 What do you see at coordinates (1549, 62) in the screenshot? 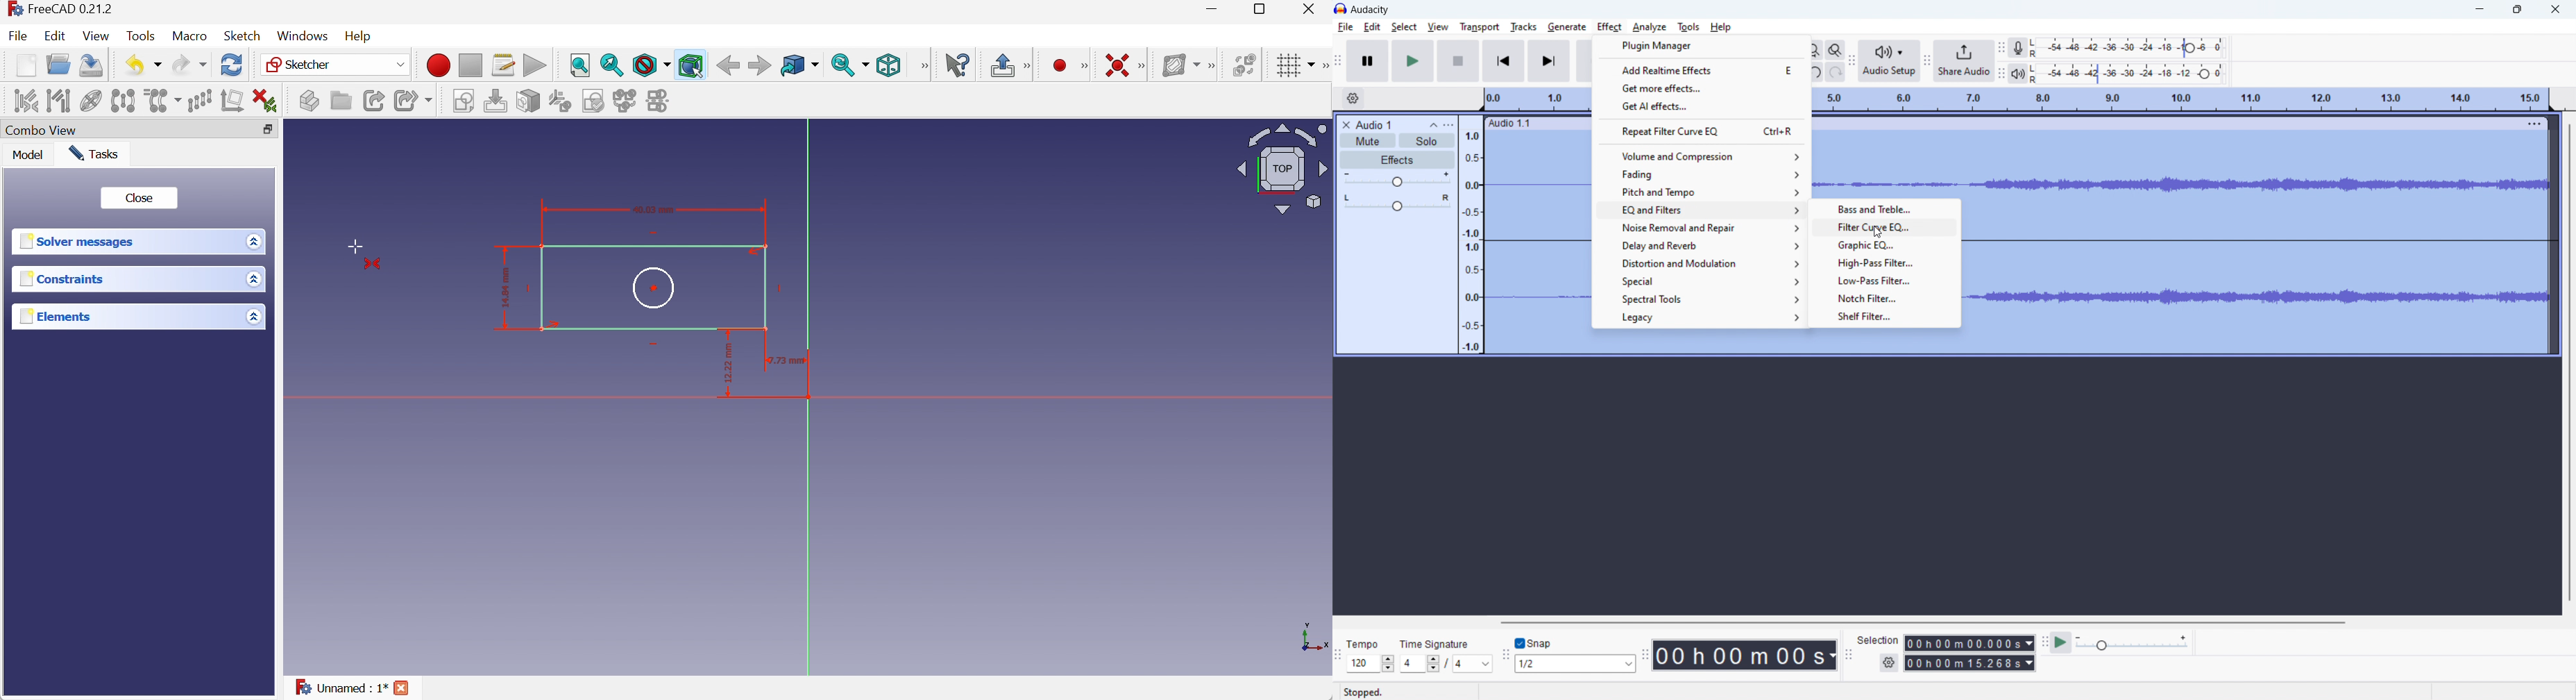
I see `skip to last` at bounding box center [1549, 62].